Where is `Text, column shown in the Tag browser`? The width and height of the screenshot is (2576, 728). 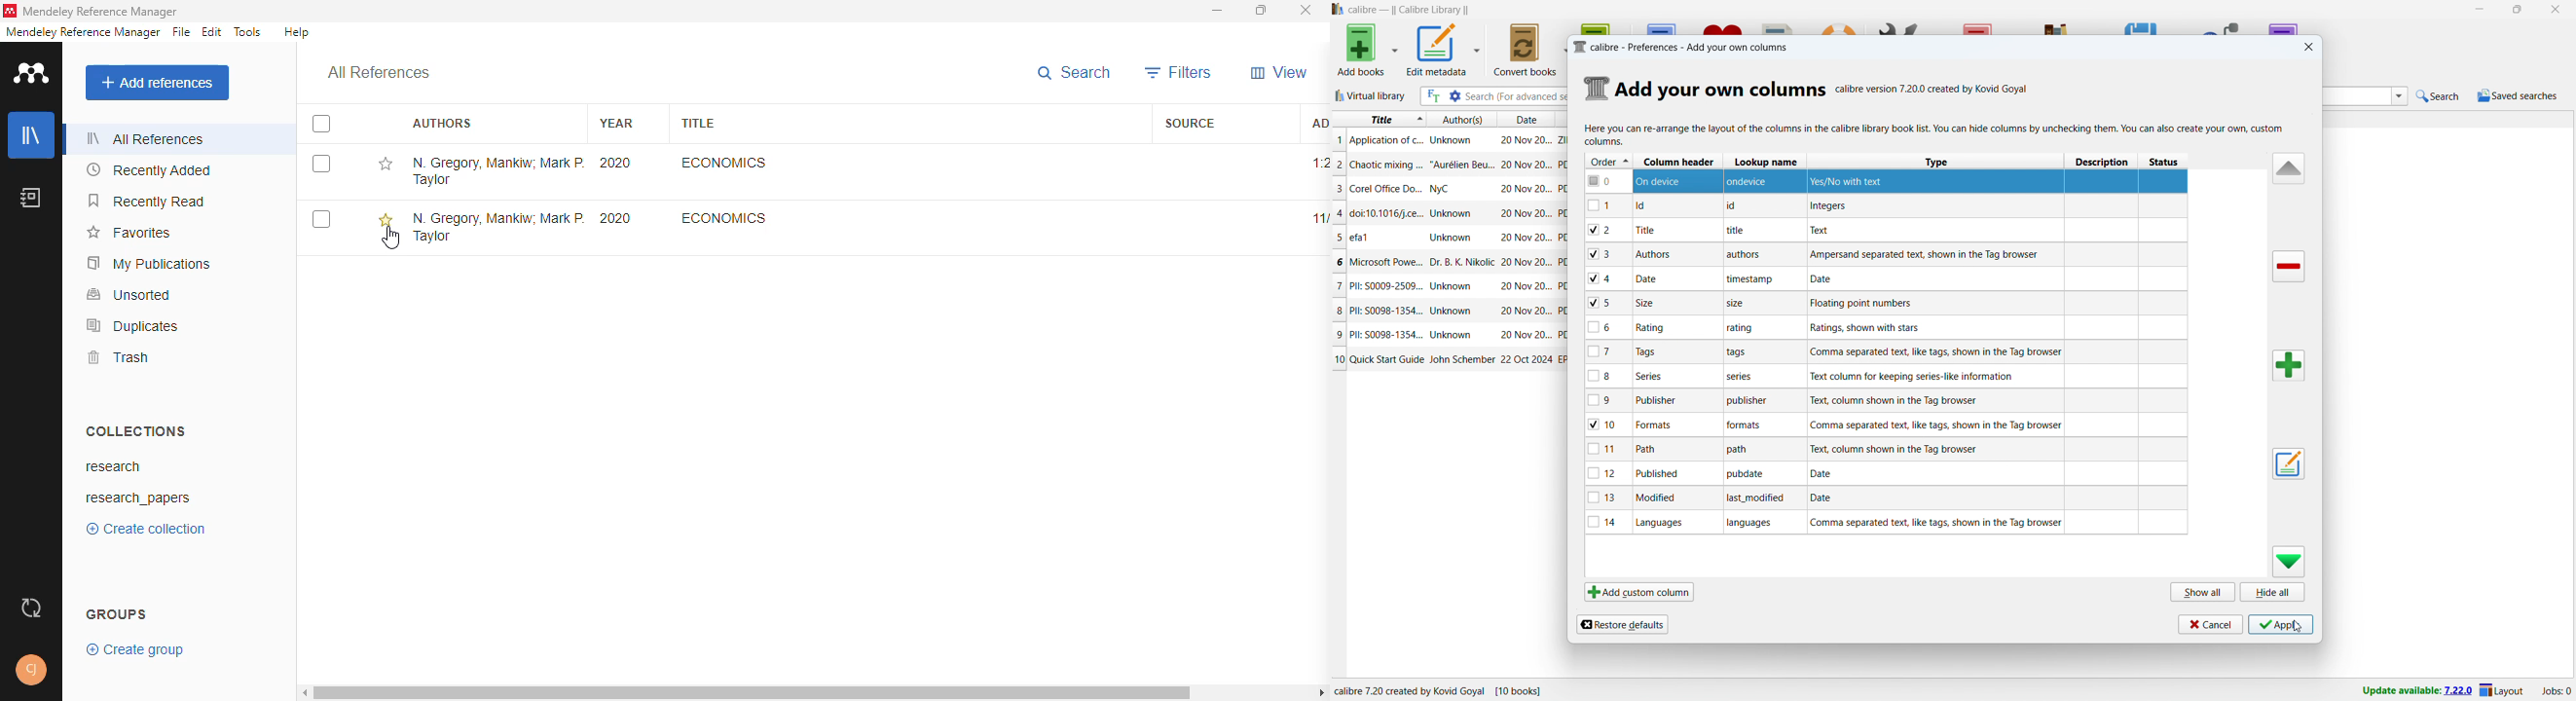
Text, column shown in the Tag browser is located at coordinates (1910, 400).